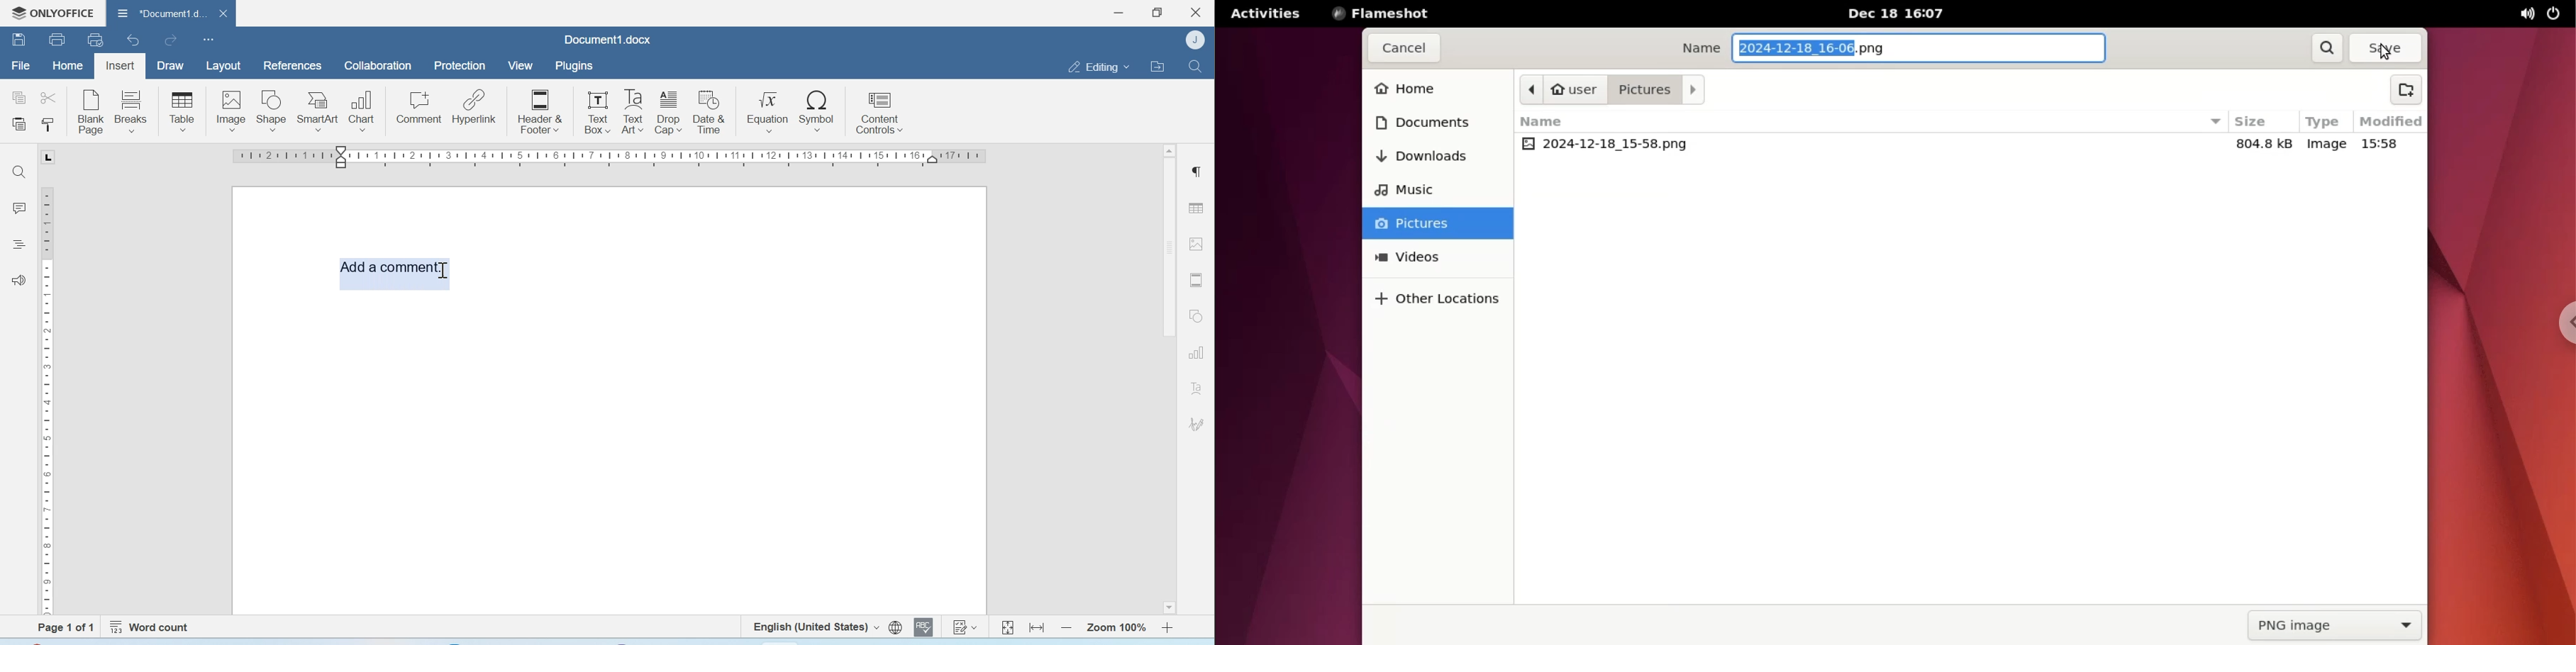 This screenshot has width=2576, height=672. What do you see at coordinates (228, 13) in the screenshot?
I see `close` at bounding box center [228, 13].